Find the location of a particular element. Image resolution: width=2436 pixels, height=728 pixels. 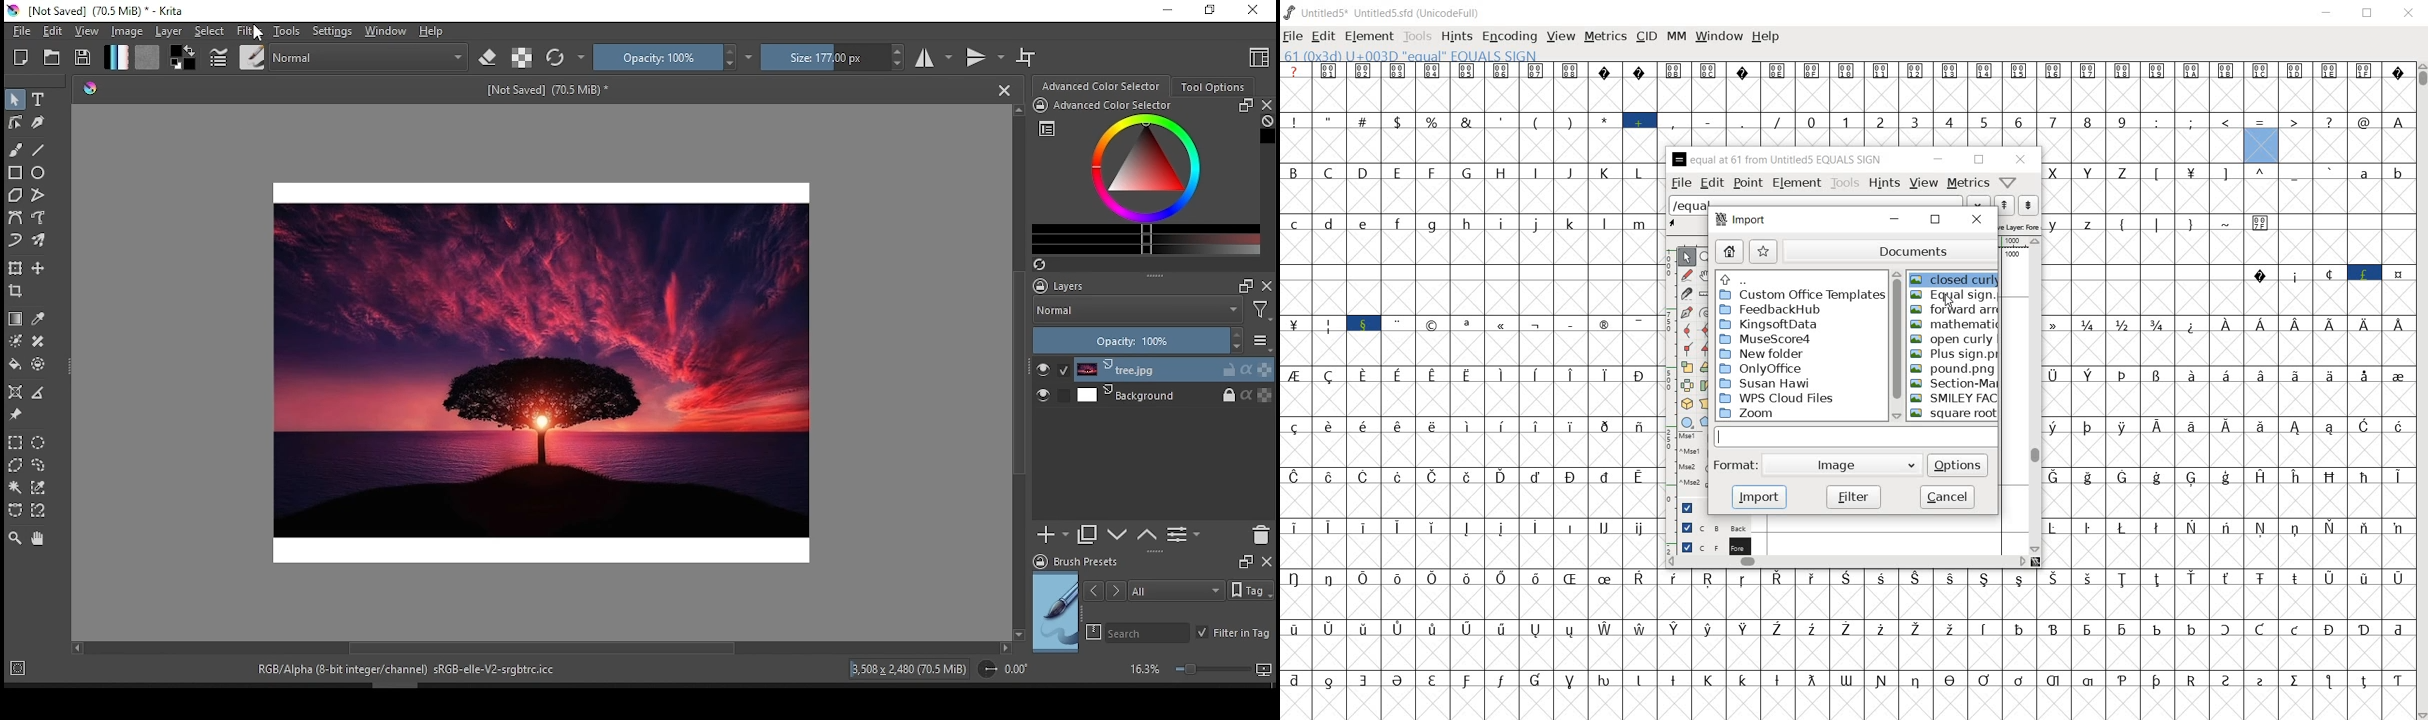

draw a freehand curve is located at coordinates (1686, 274).